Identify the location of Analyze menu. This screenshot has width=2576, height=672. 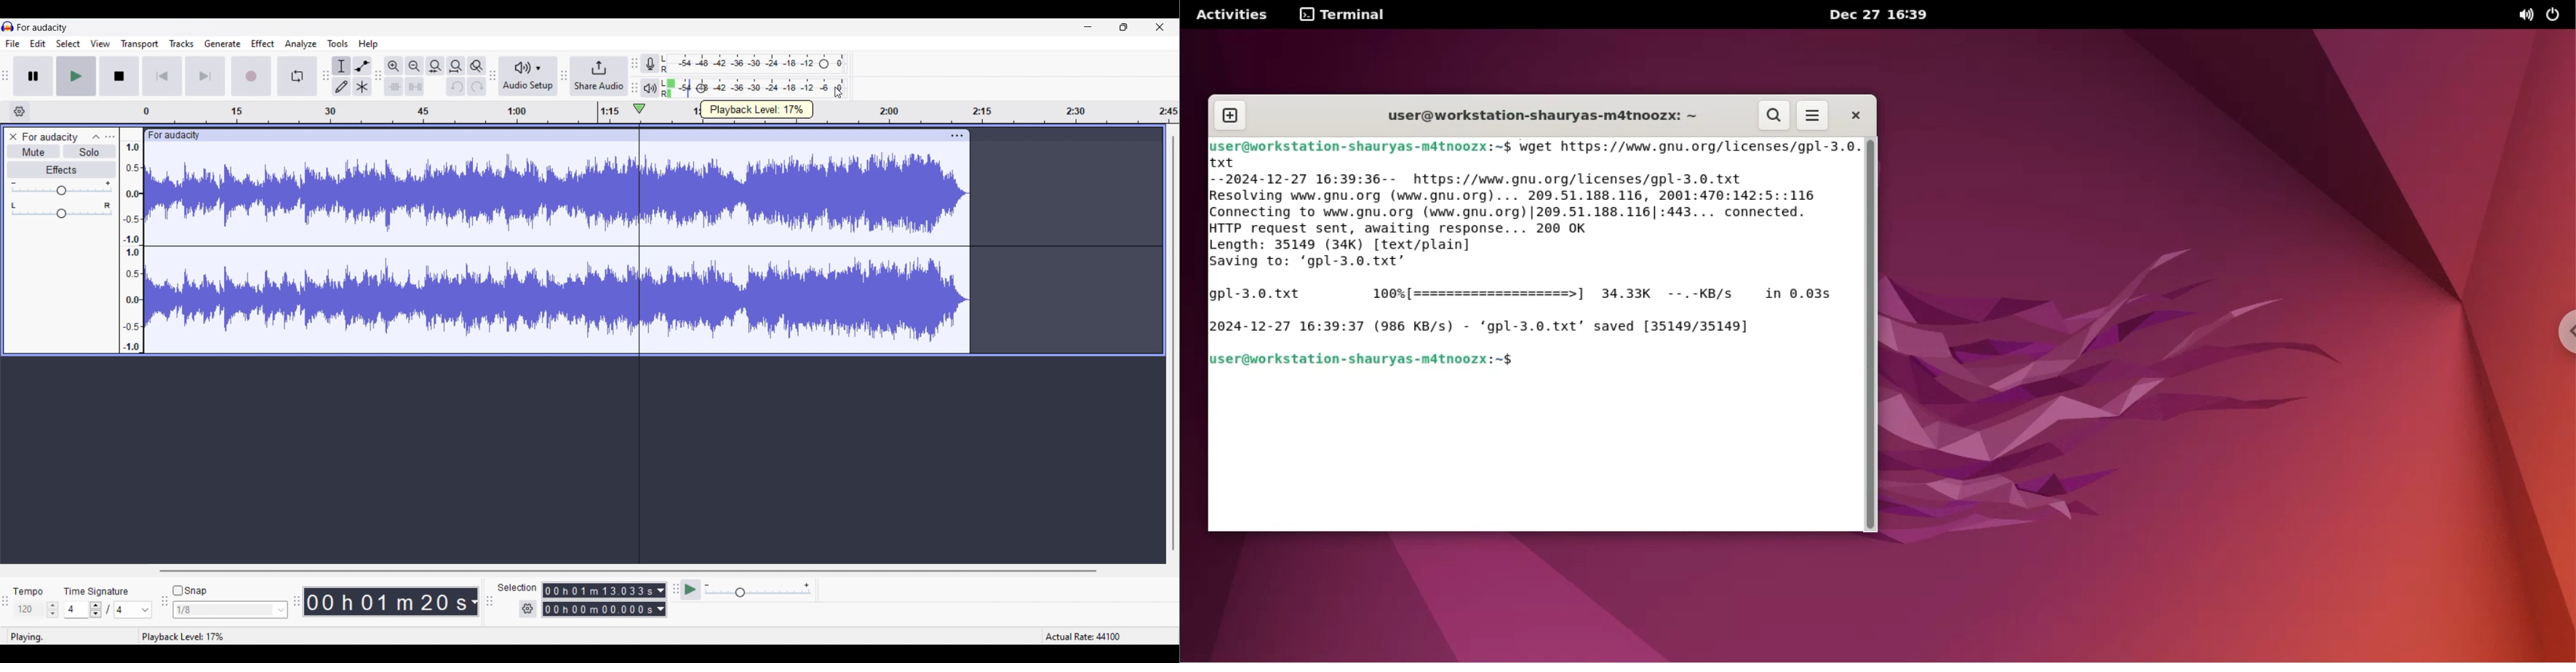
(301, 44).